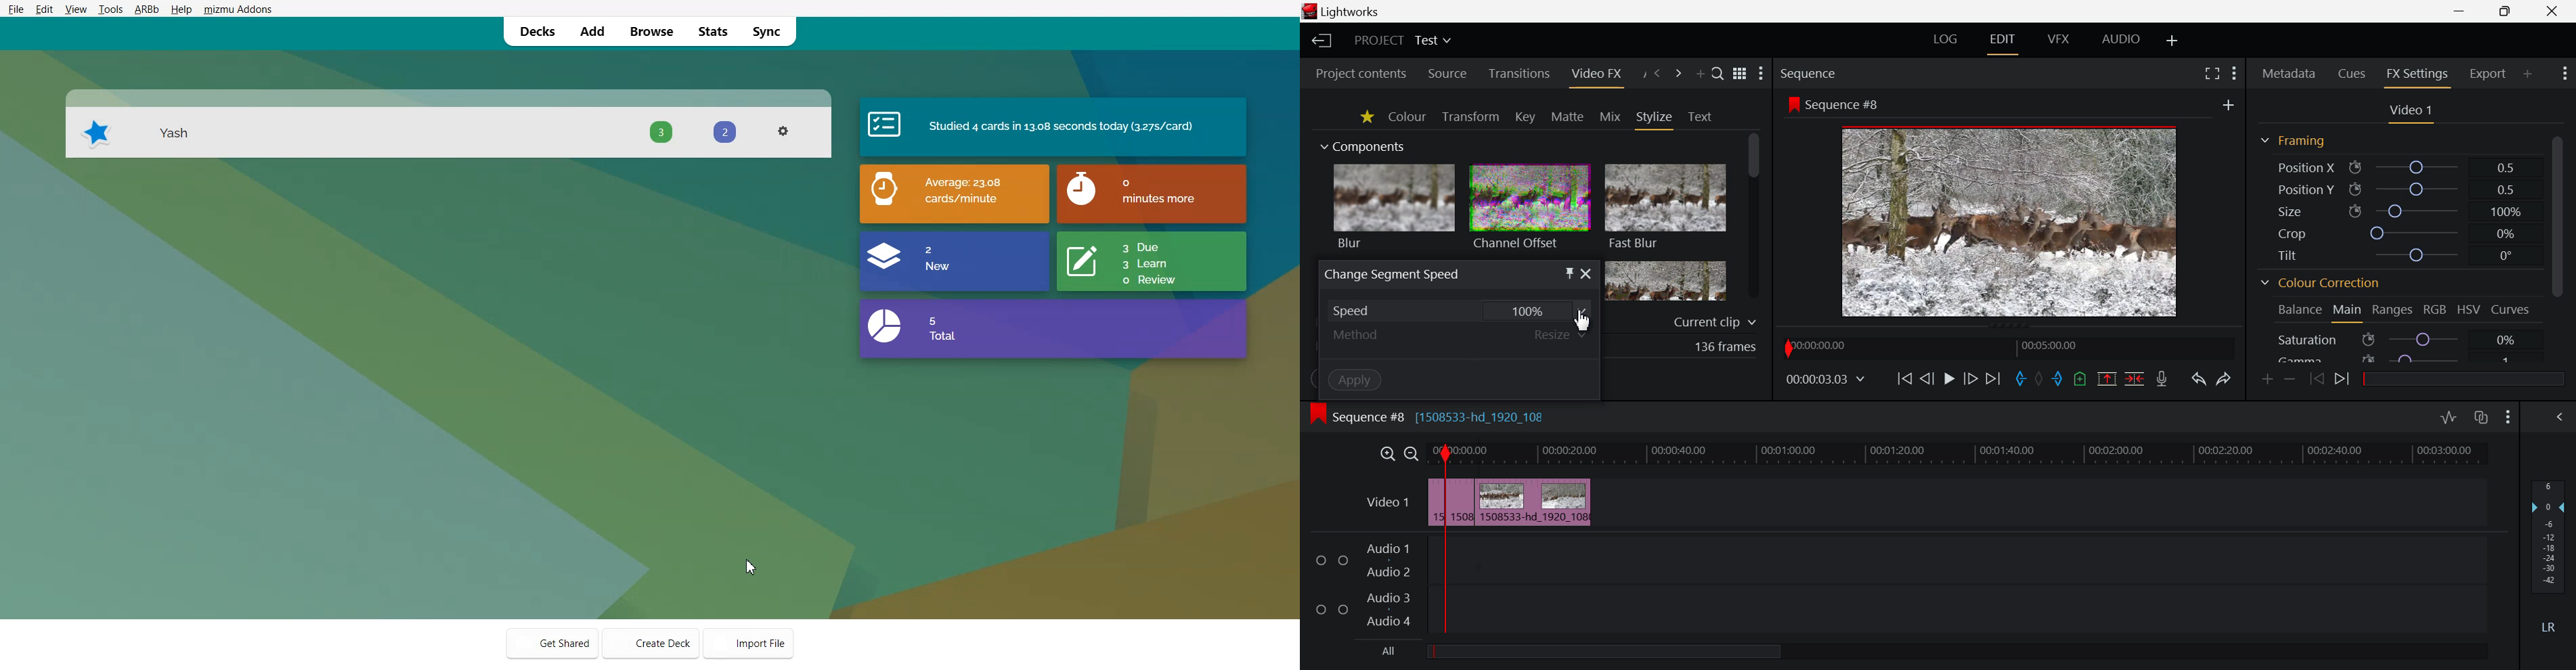  Describe the element at coordinates (1949, 379) in the screenshot. I see `Cursor on Play` at that location.